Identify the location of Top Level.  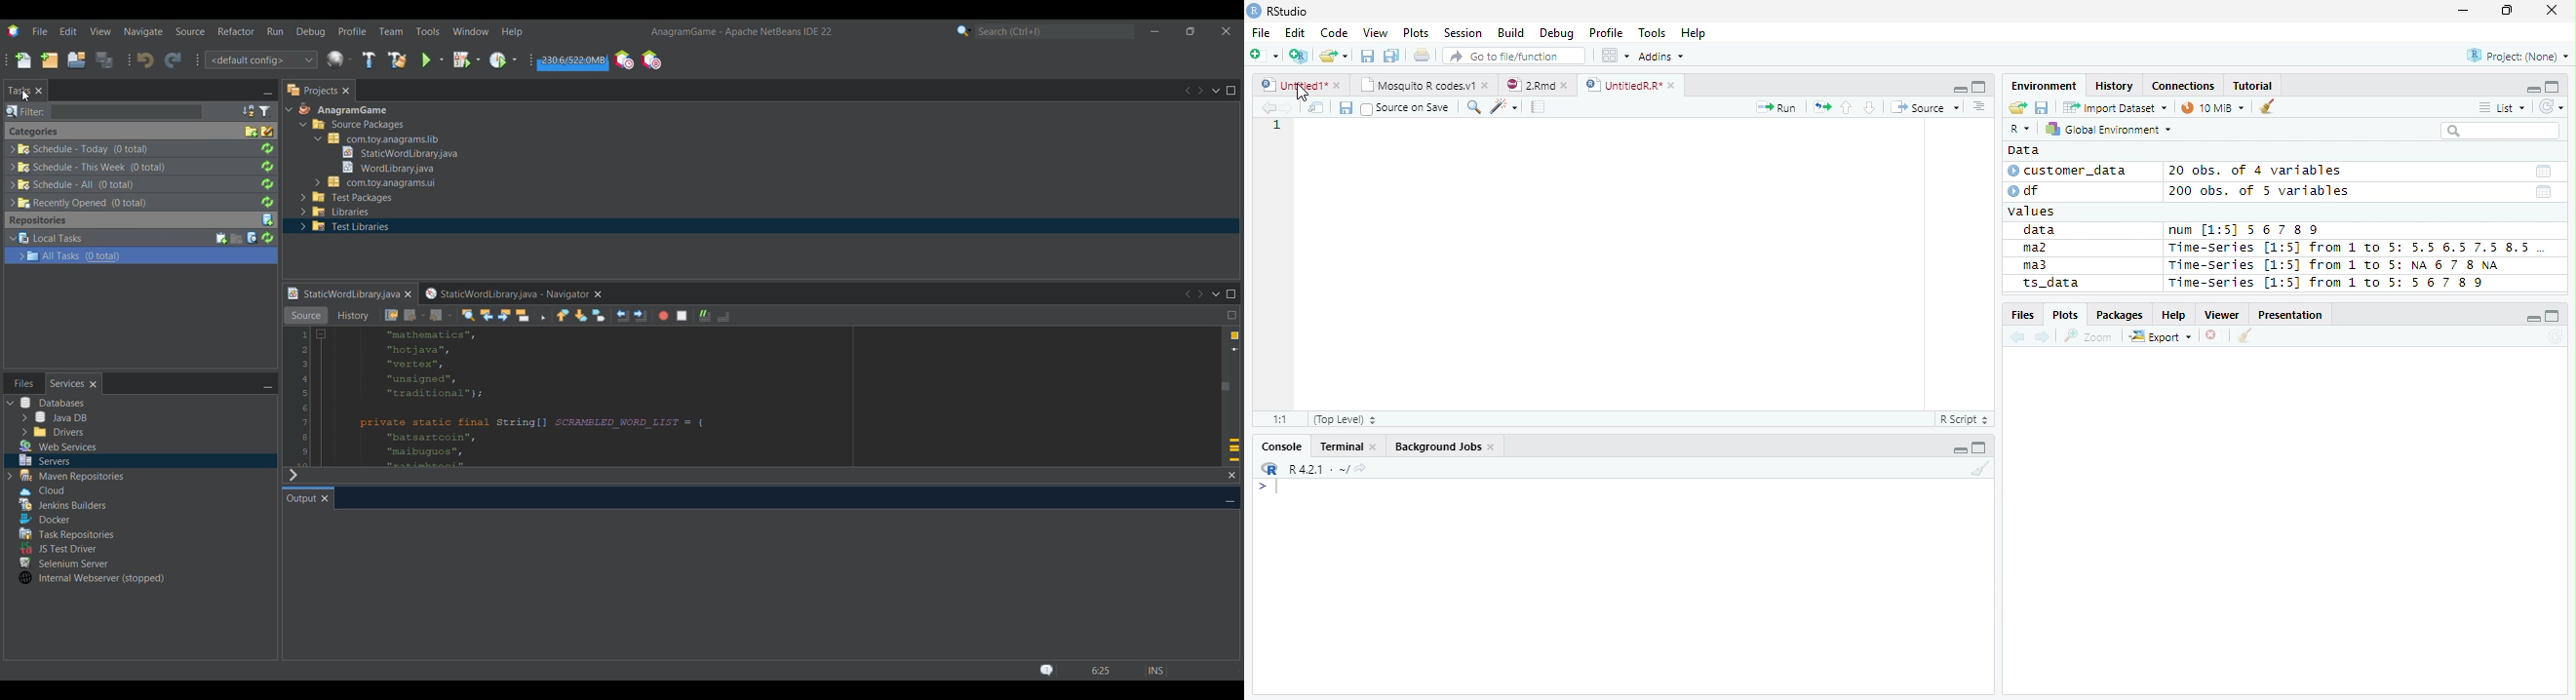
(1343, 420).